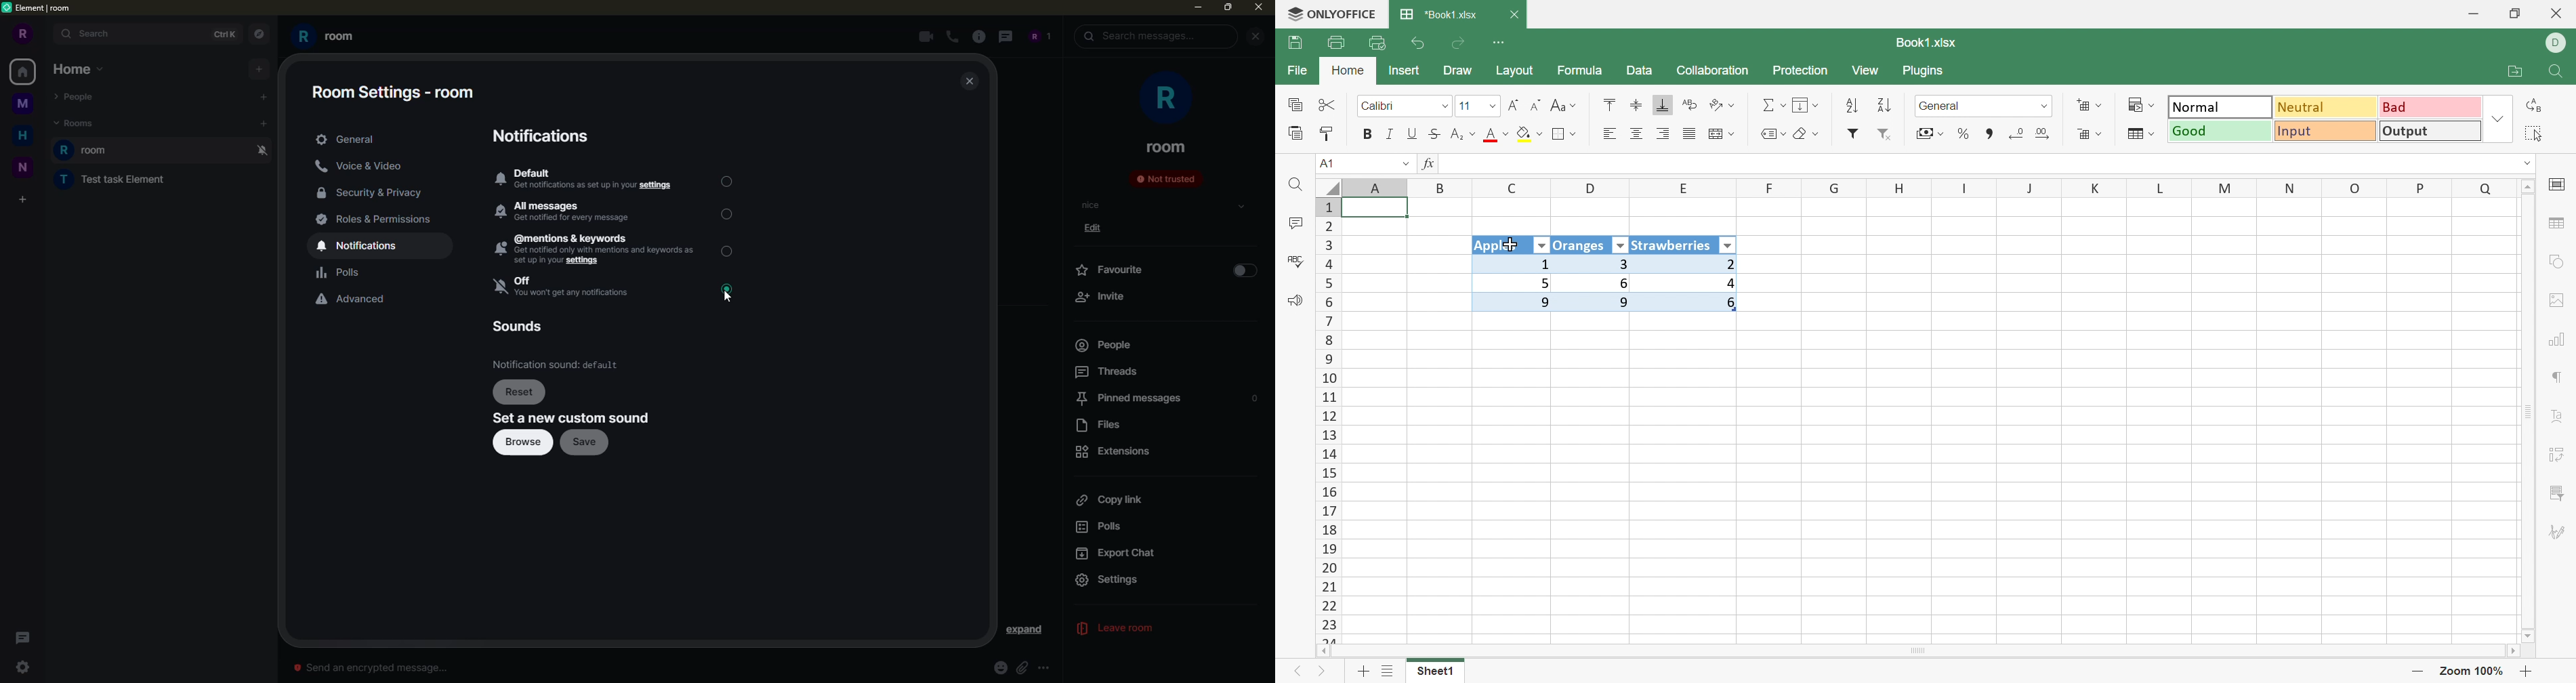  What do you see at coordinates (1530, 134) in the screenshot?
I see `Fill color` at bounding box center [1530, 134].